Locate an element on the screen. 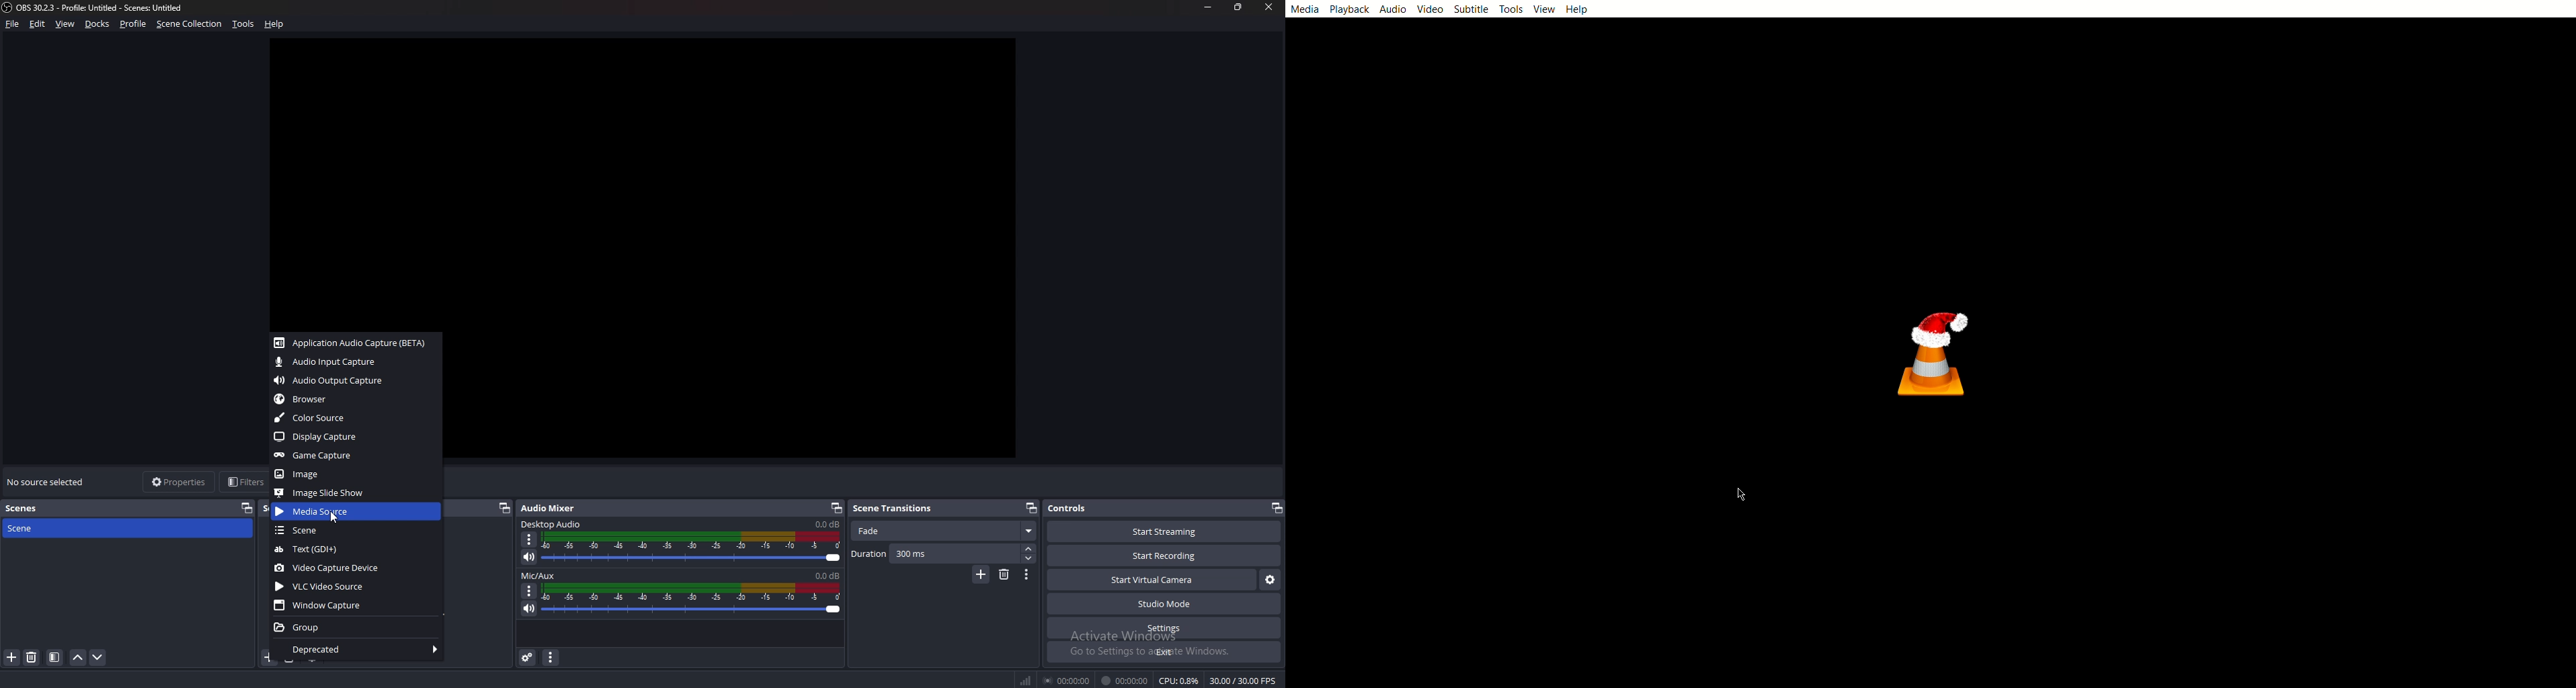 The image size is (2576, 700). Signal is located at coordinates (1026, 681).